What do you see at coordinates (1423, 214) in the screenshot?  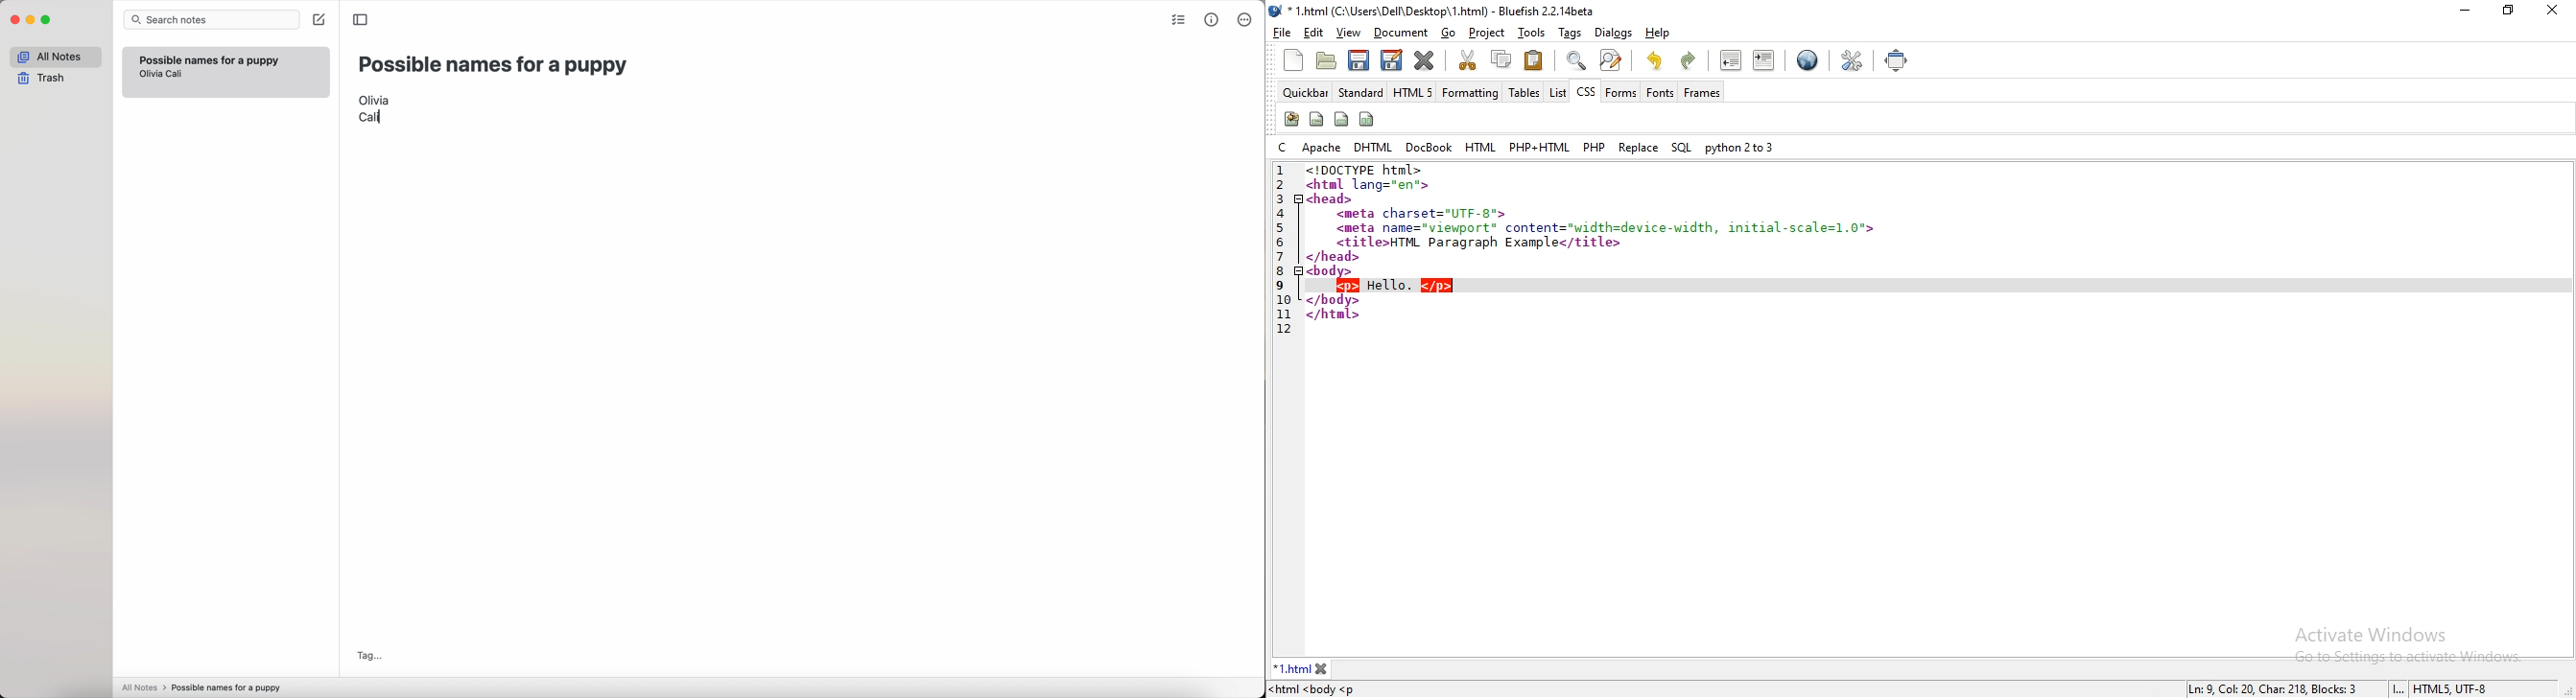 I see `<meta charset="UTF-8">` at bounding box center [1423, 214].